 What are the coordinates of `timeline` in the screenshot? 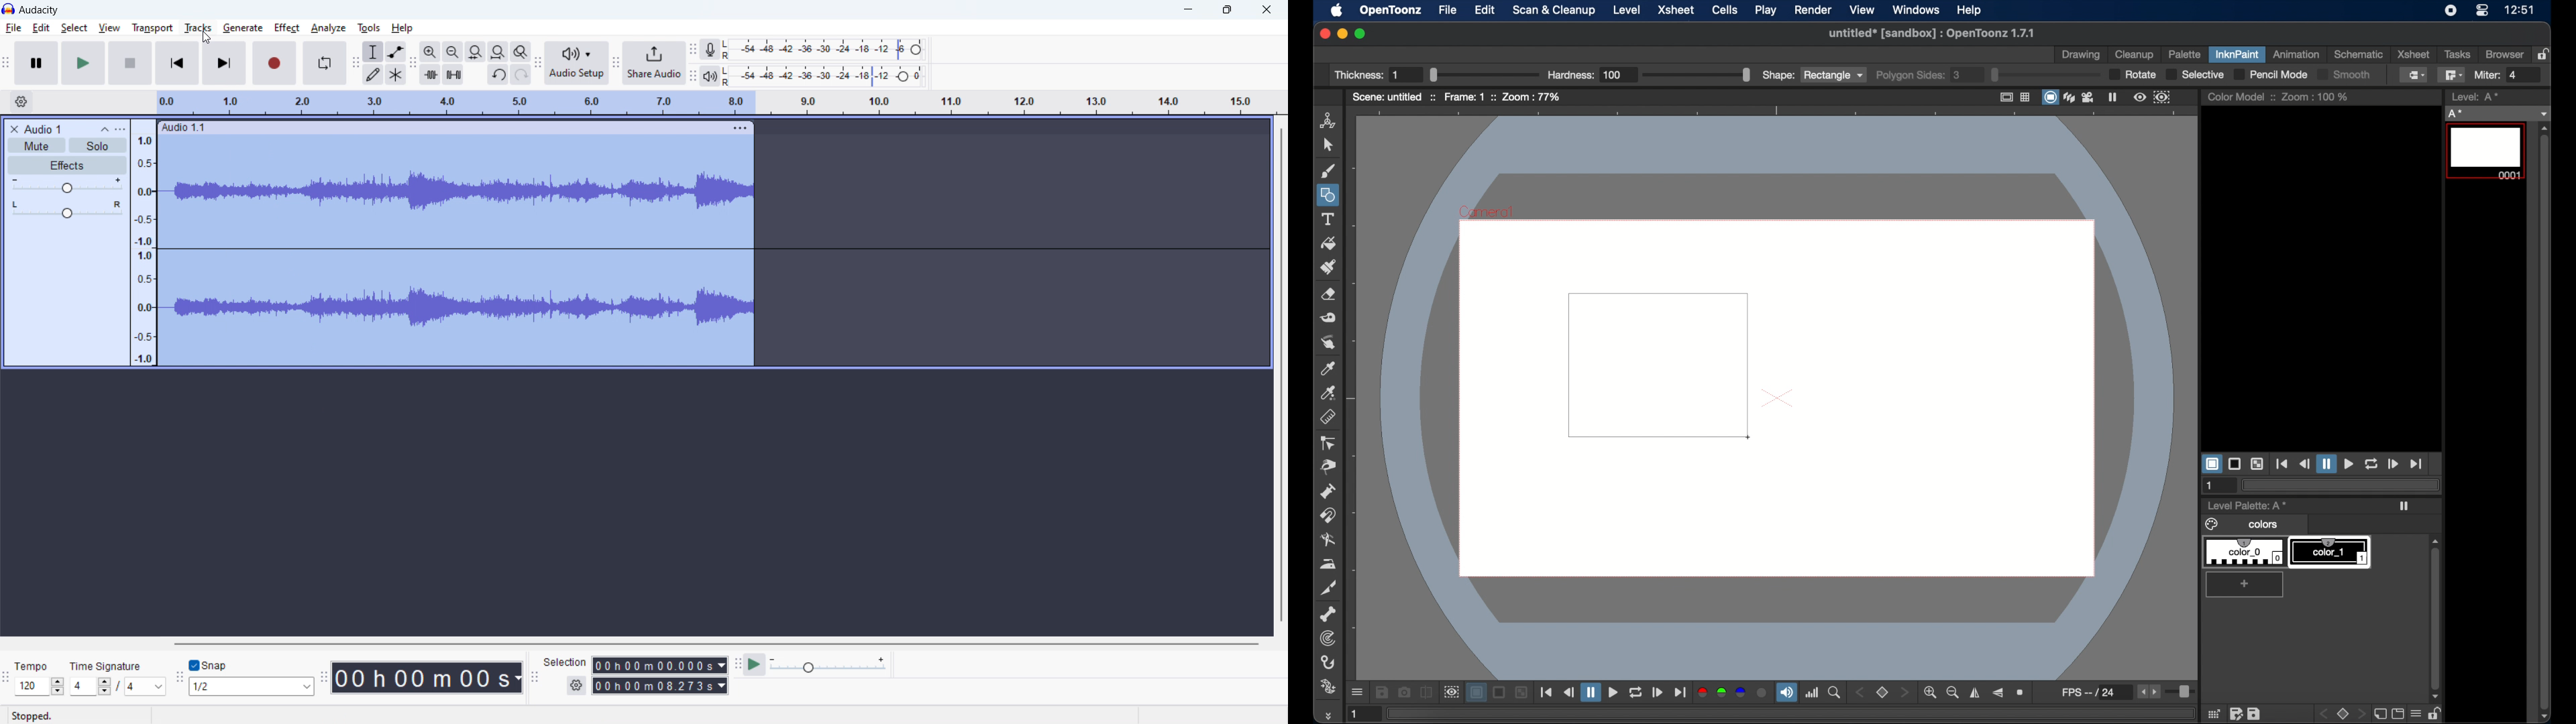 It's located at (144, 242).